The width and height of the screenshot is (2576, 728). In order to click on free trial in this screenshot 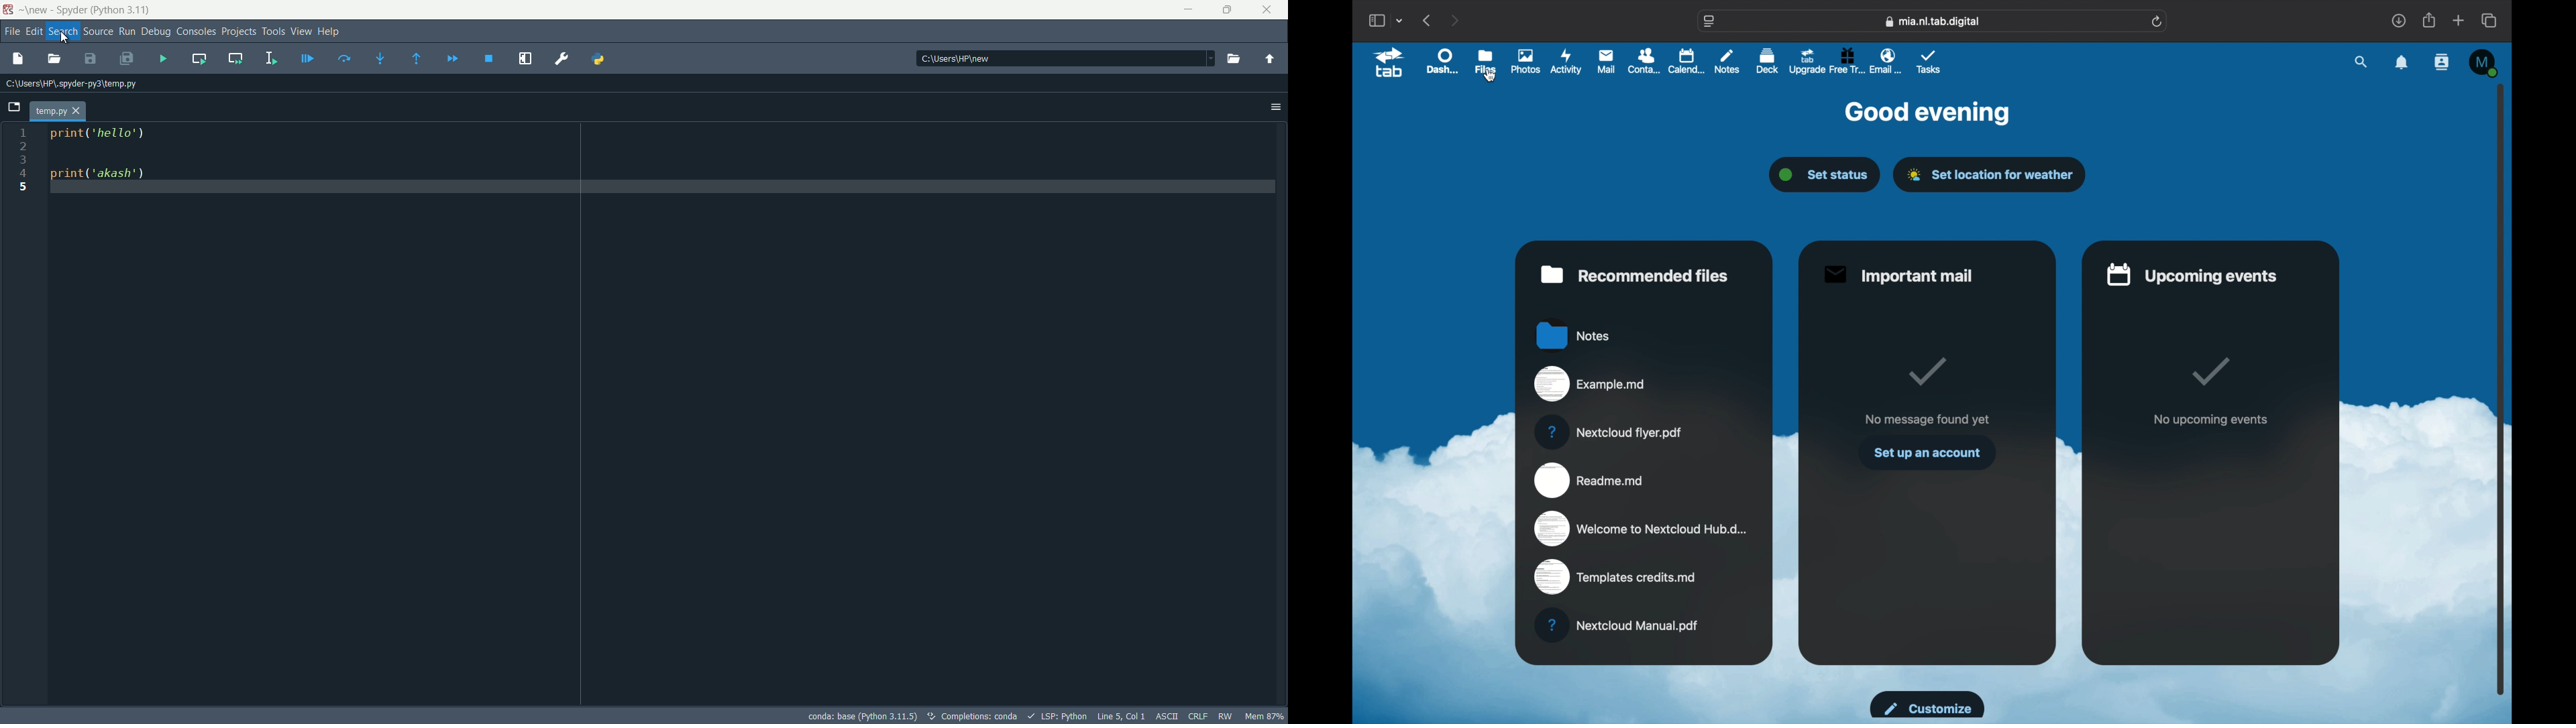, I will do `click(1847, 60)`.